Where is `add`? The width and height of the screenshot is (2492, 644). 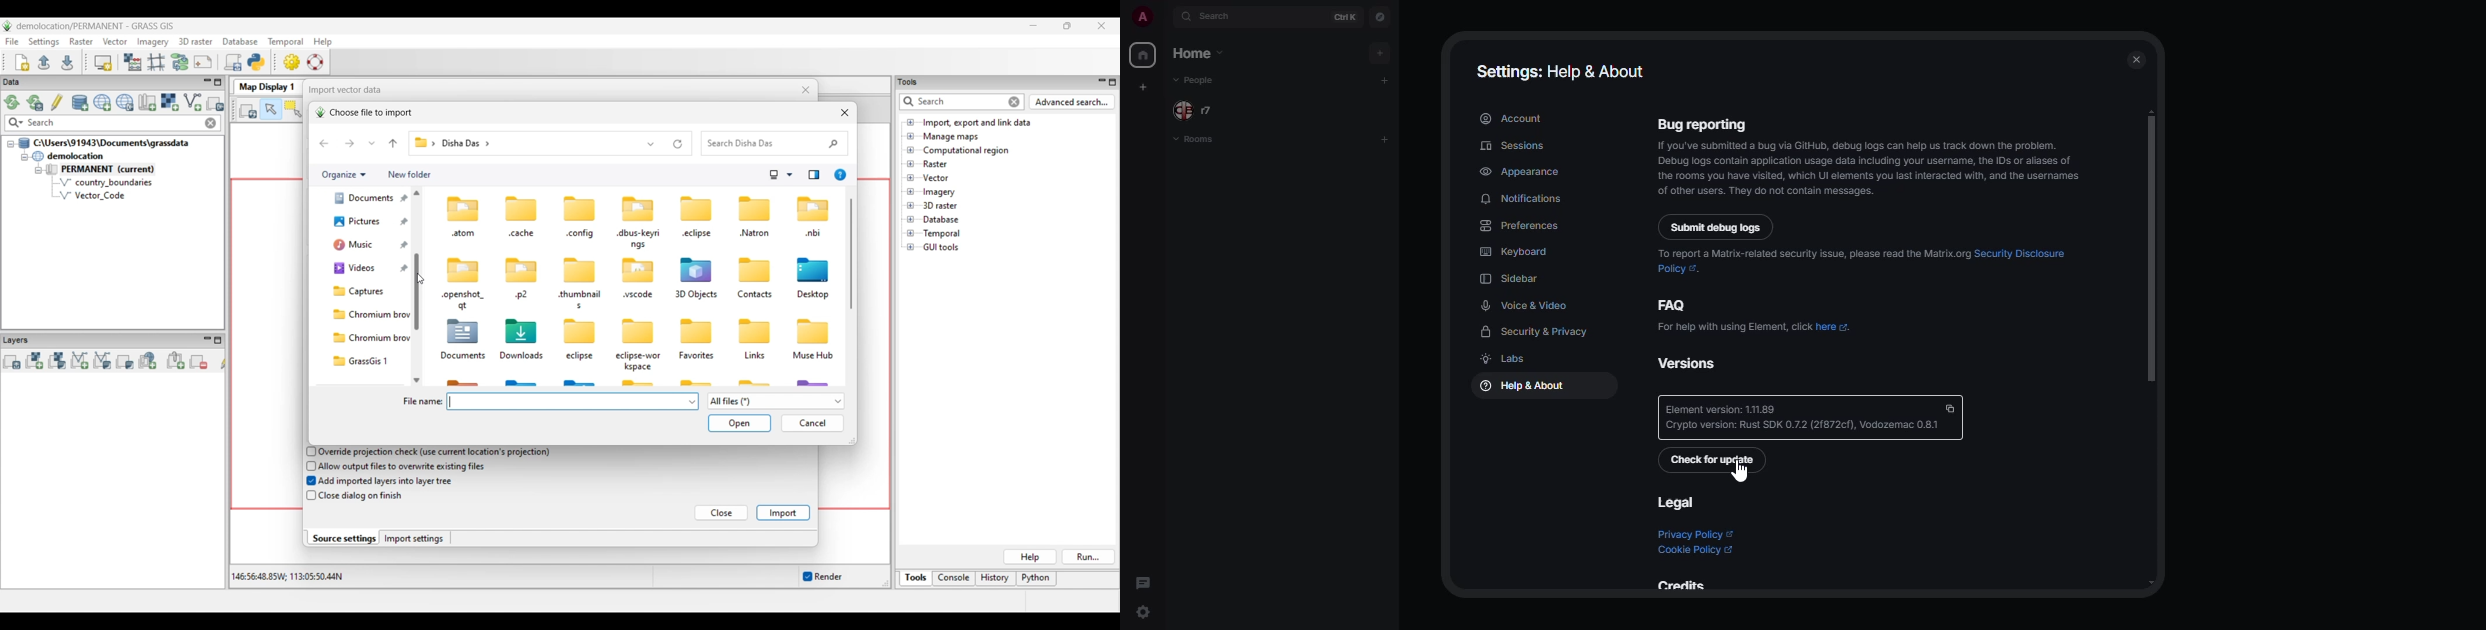
add is located at coordinates (1382, 139).